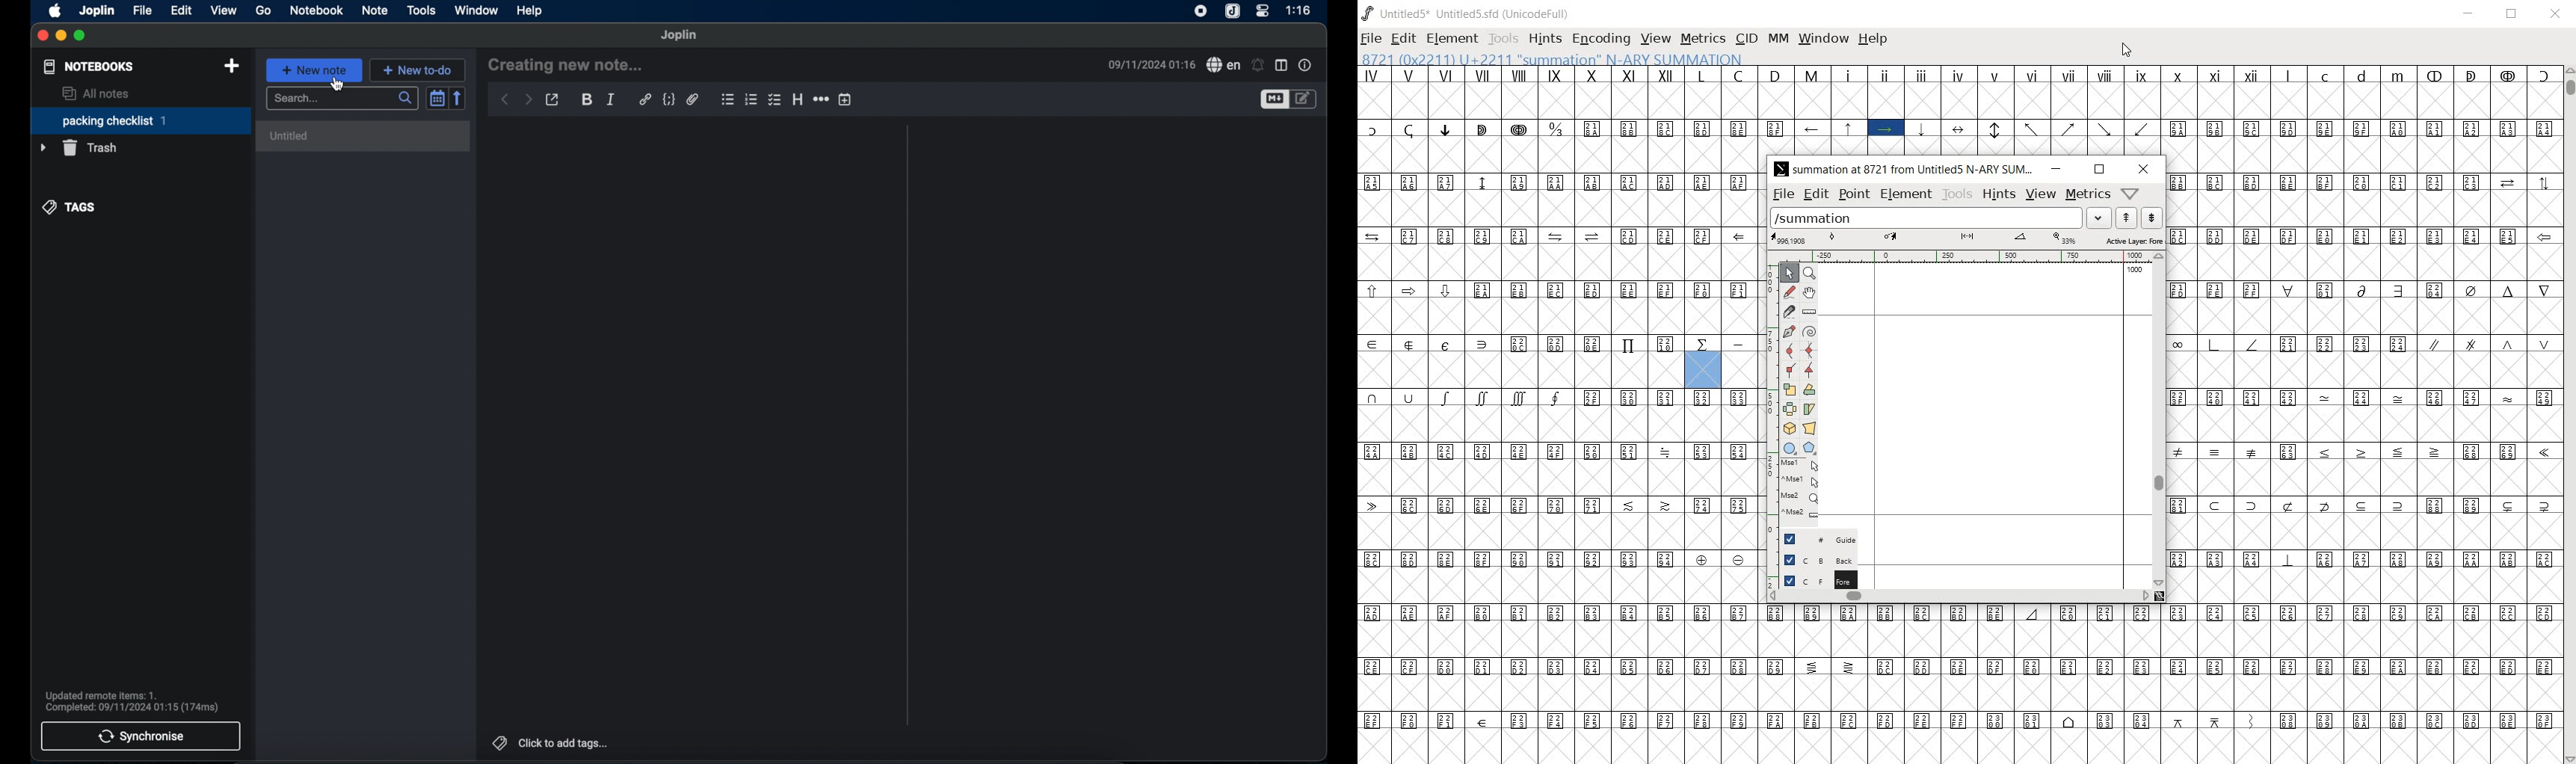 The width and height of the screenshot is (2576, 784). What do you see at coordinates (1305, 100) in the screenshot?
I see `toggle edito` at bounding box center [1305, 100].